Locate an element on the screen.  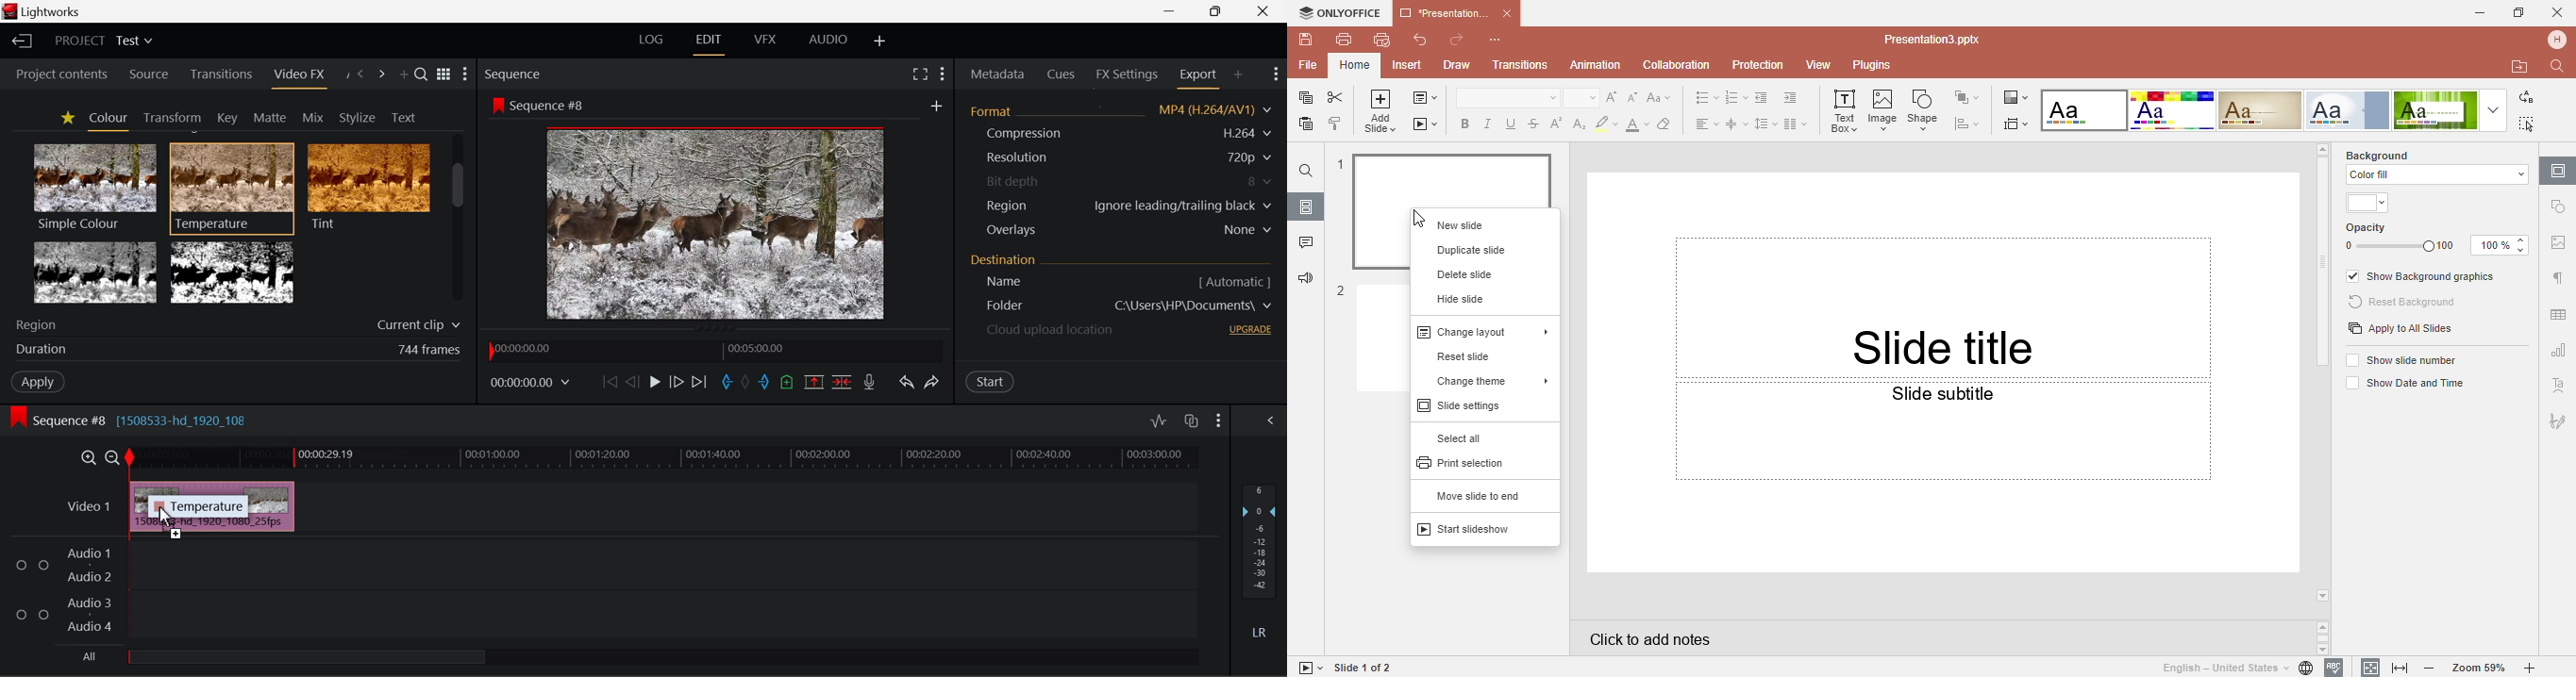
Change layout is located at coordinates (1481, 330).